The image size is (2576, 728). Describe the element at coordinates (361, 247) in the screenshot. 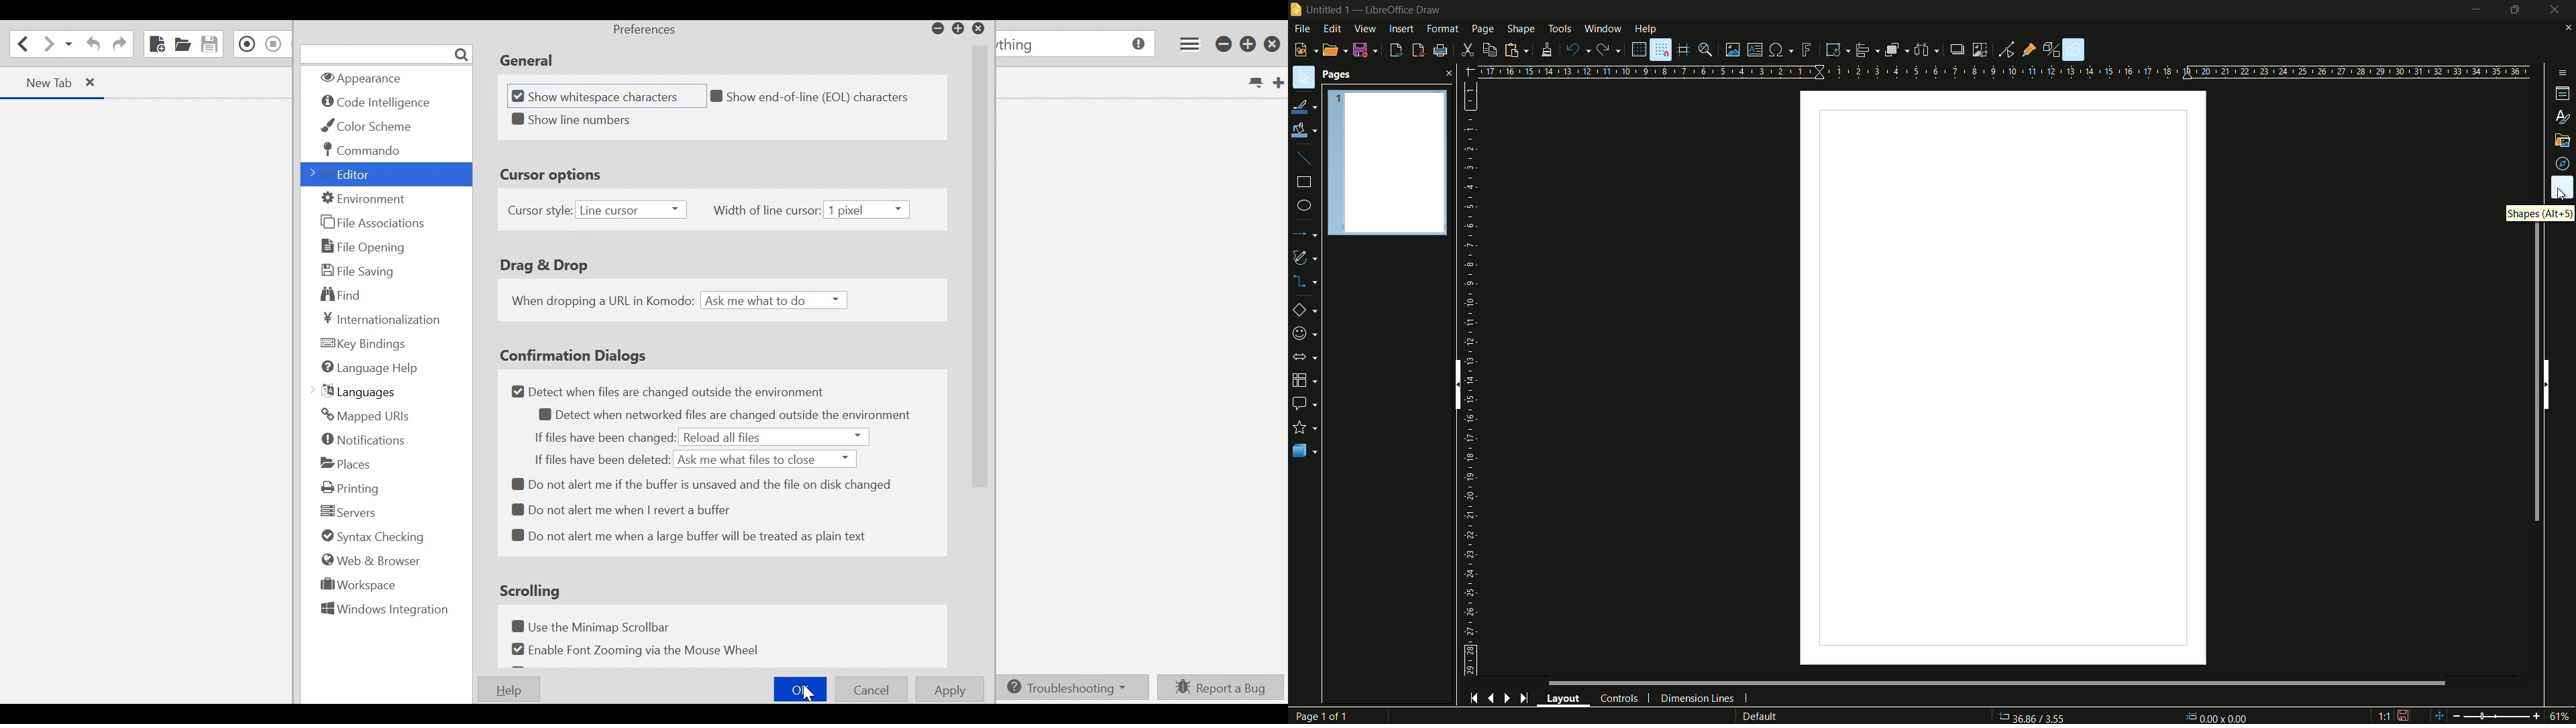

I see `File Opening` at that location.